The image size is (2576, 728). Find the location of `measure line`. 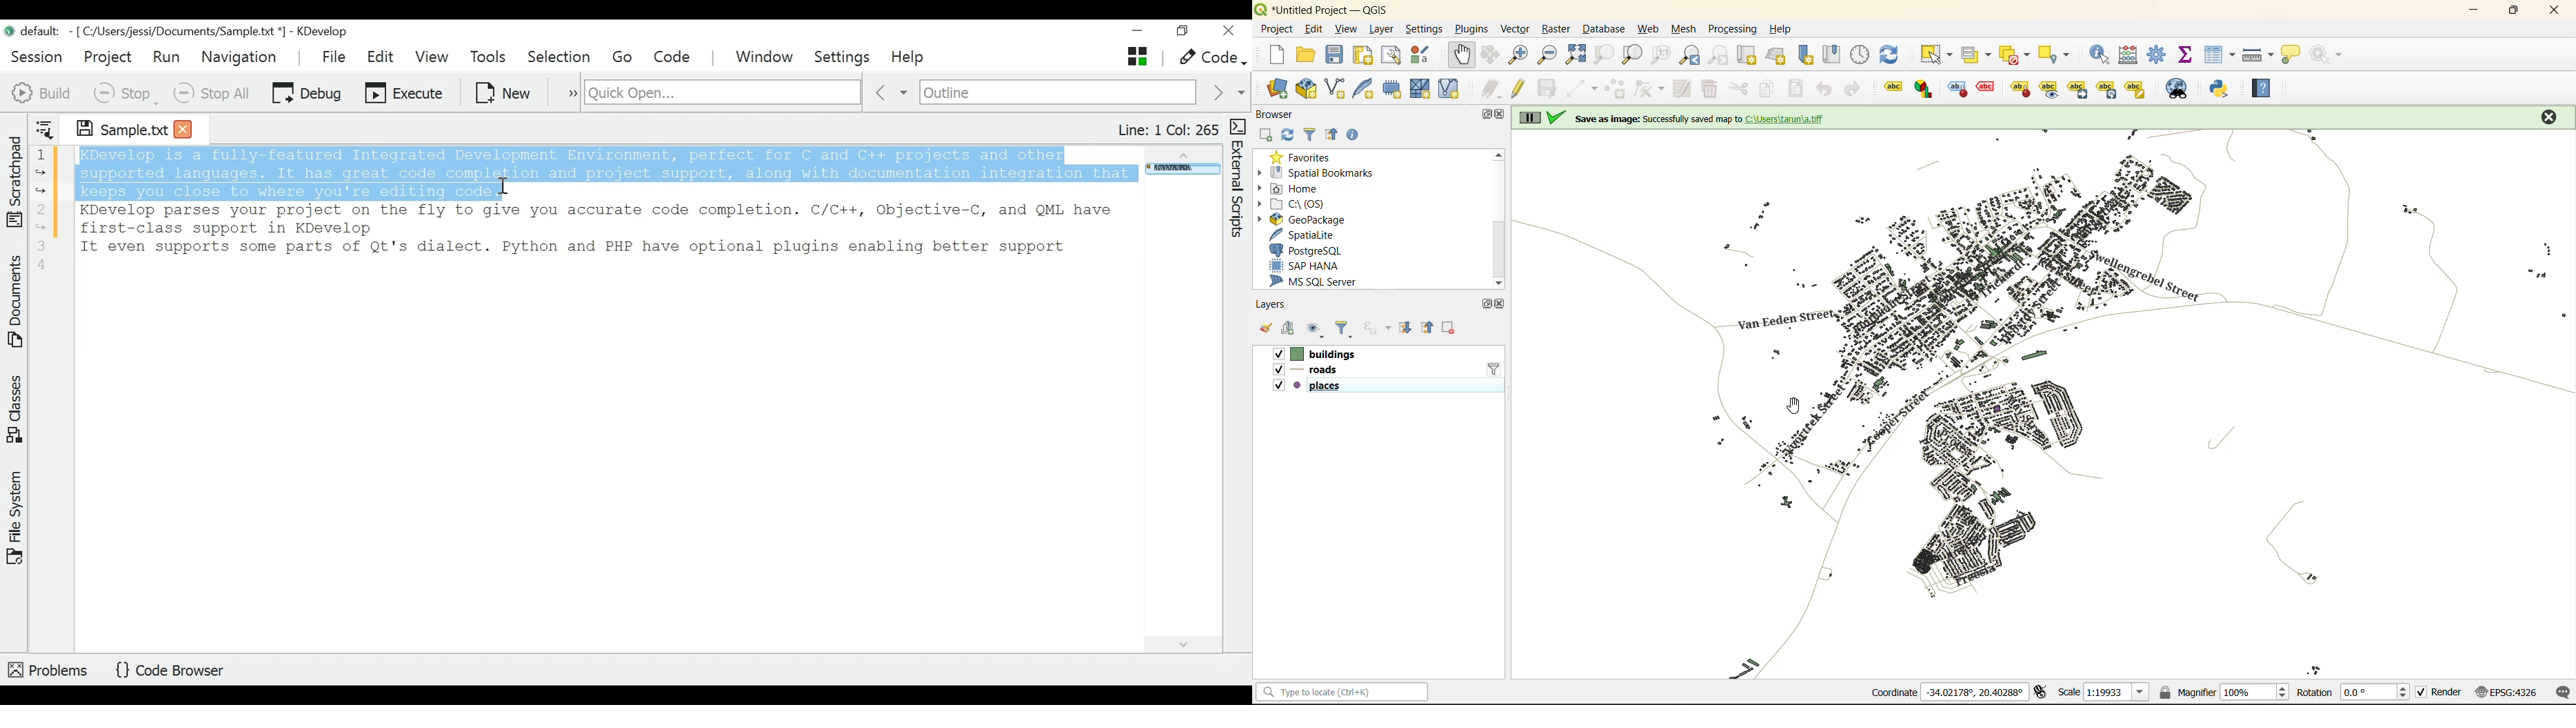

measure line is located at coordinates (2258, 54).